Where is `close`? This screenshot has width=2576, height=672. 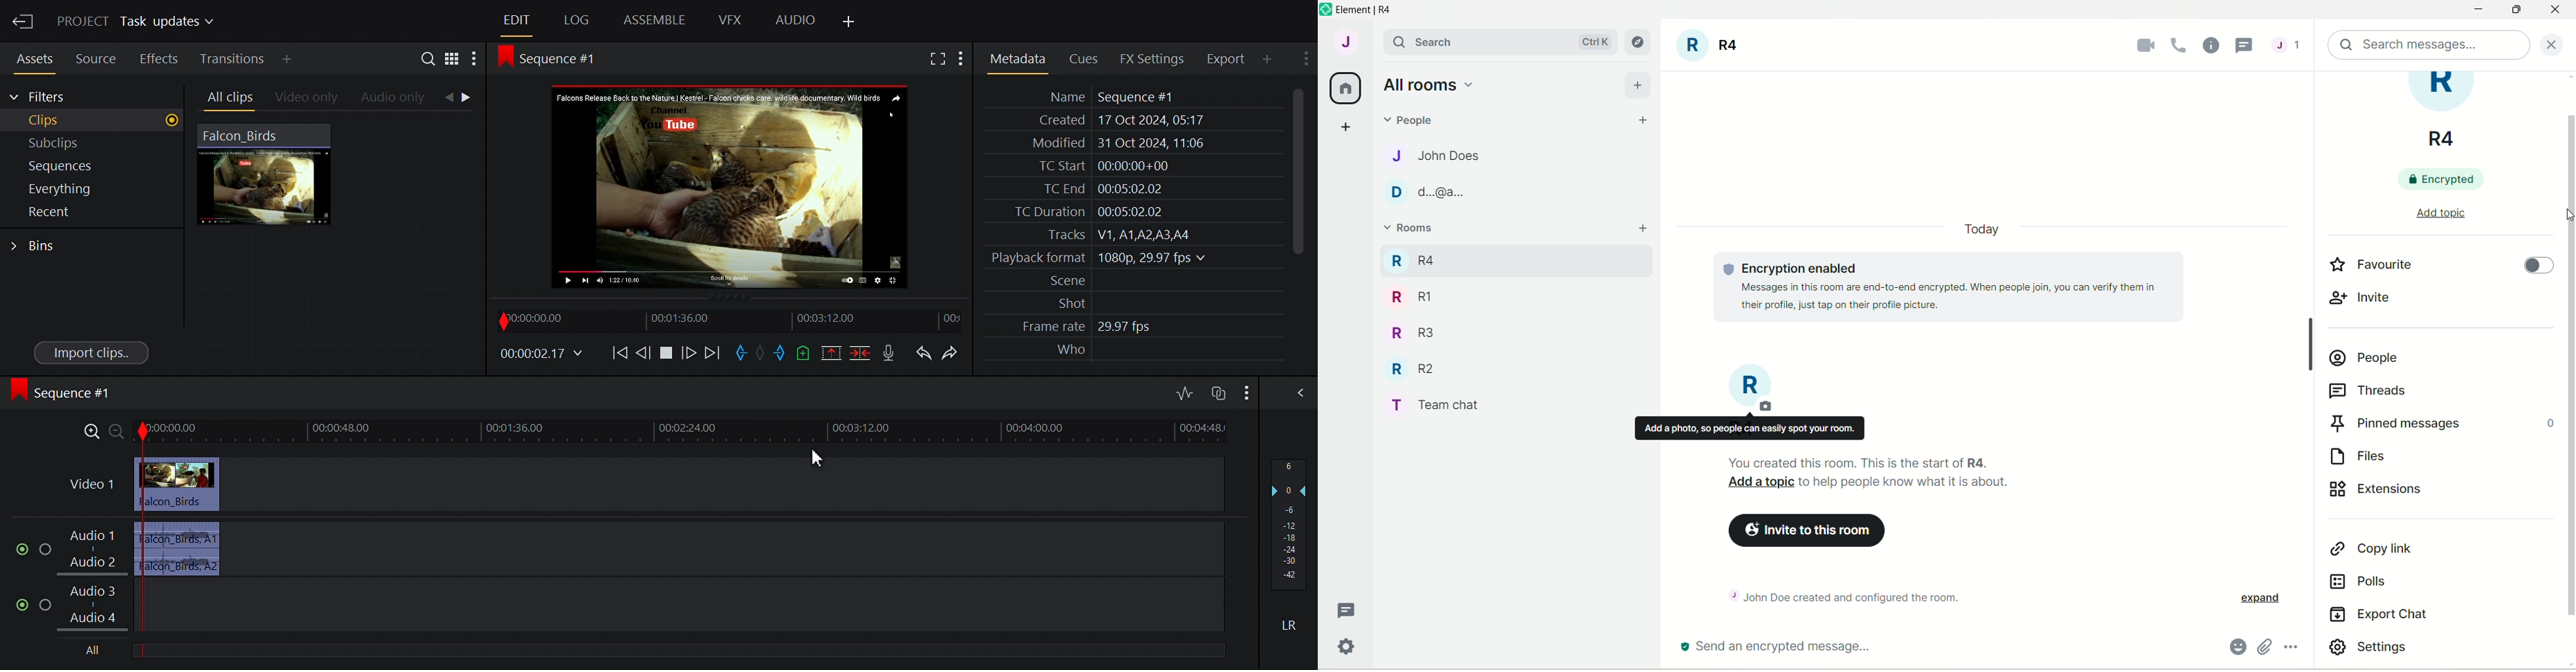
close is located at coordinates (2555, 12).